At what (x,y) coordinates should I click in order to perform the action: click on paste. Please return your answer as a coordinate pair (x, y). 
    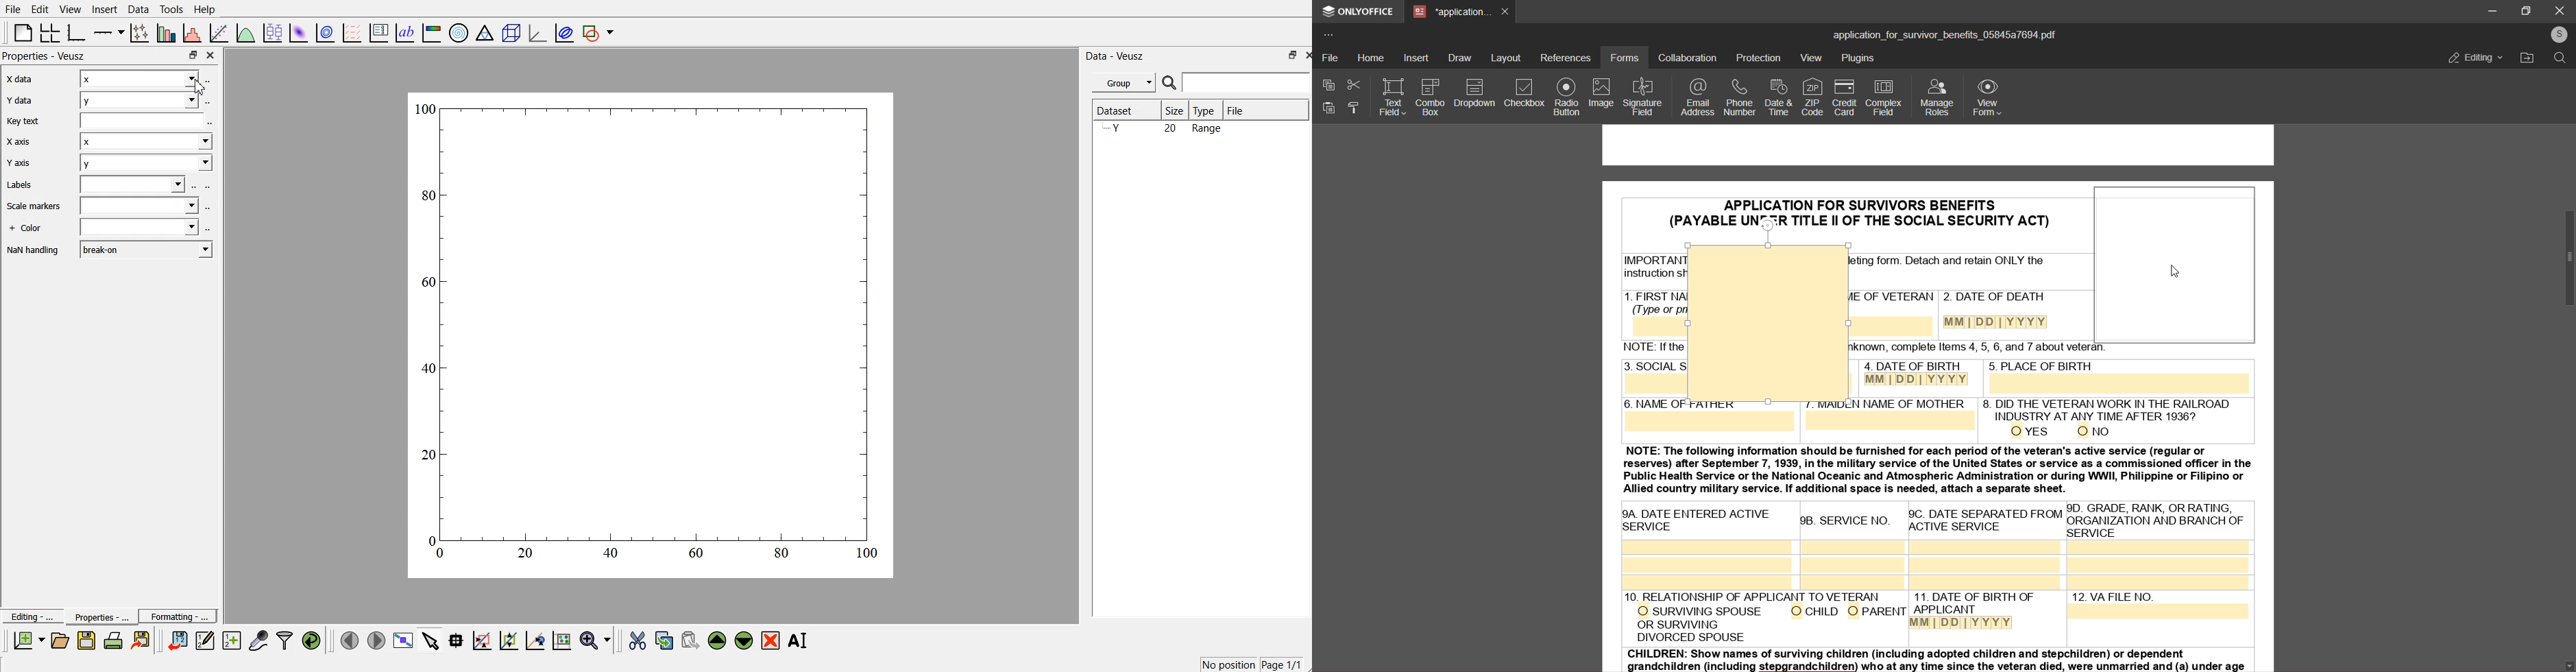
    Looking at the image, I should click on (691, 638).